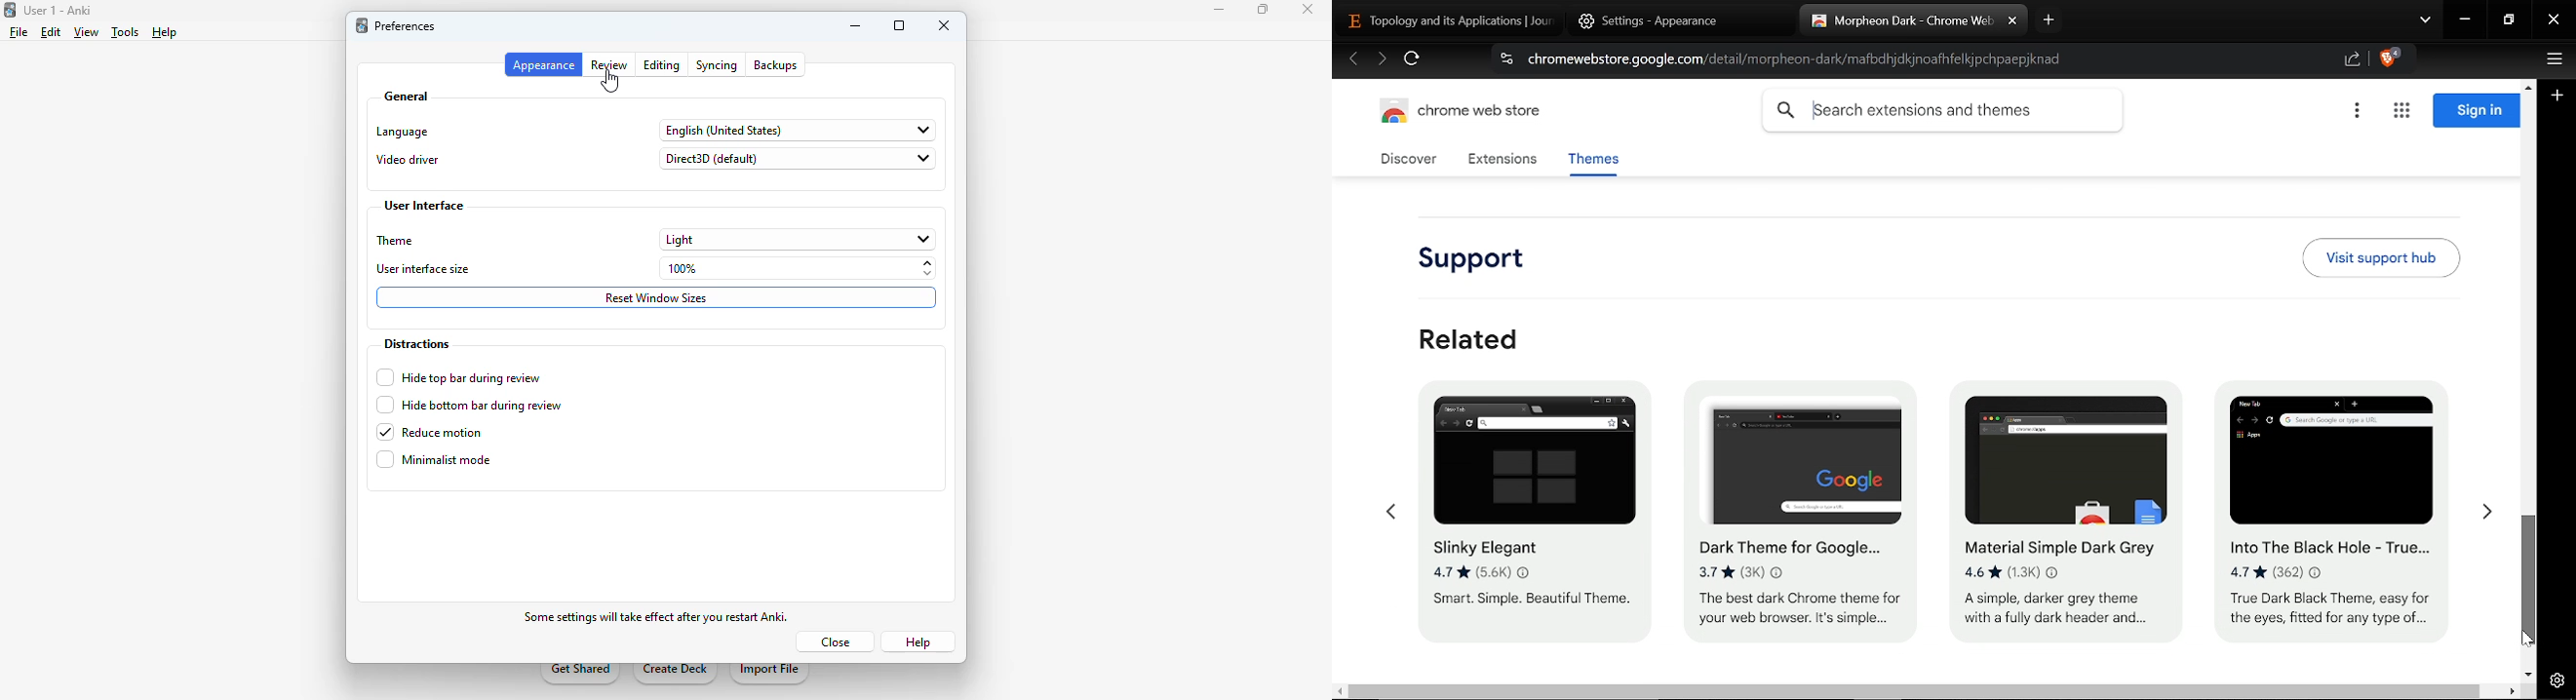 Image resolution: width=2576 pixels, height=700 pixels. Describe the element at coordinates (396, 241) in the screenshot. I see `theme` at that location.